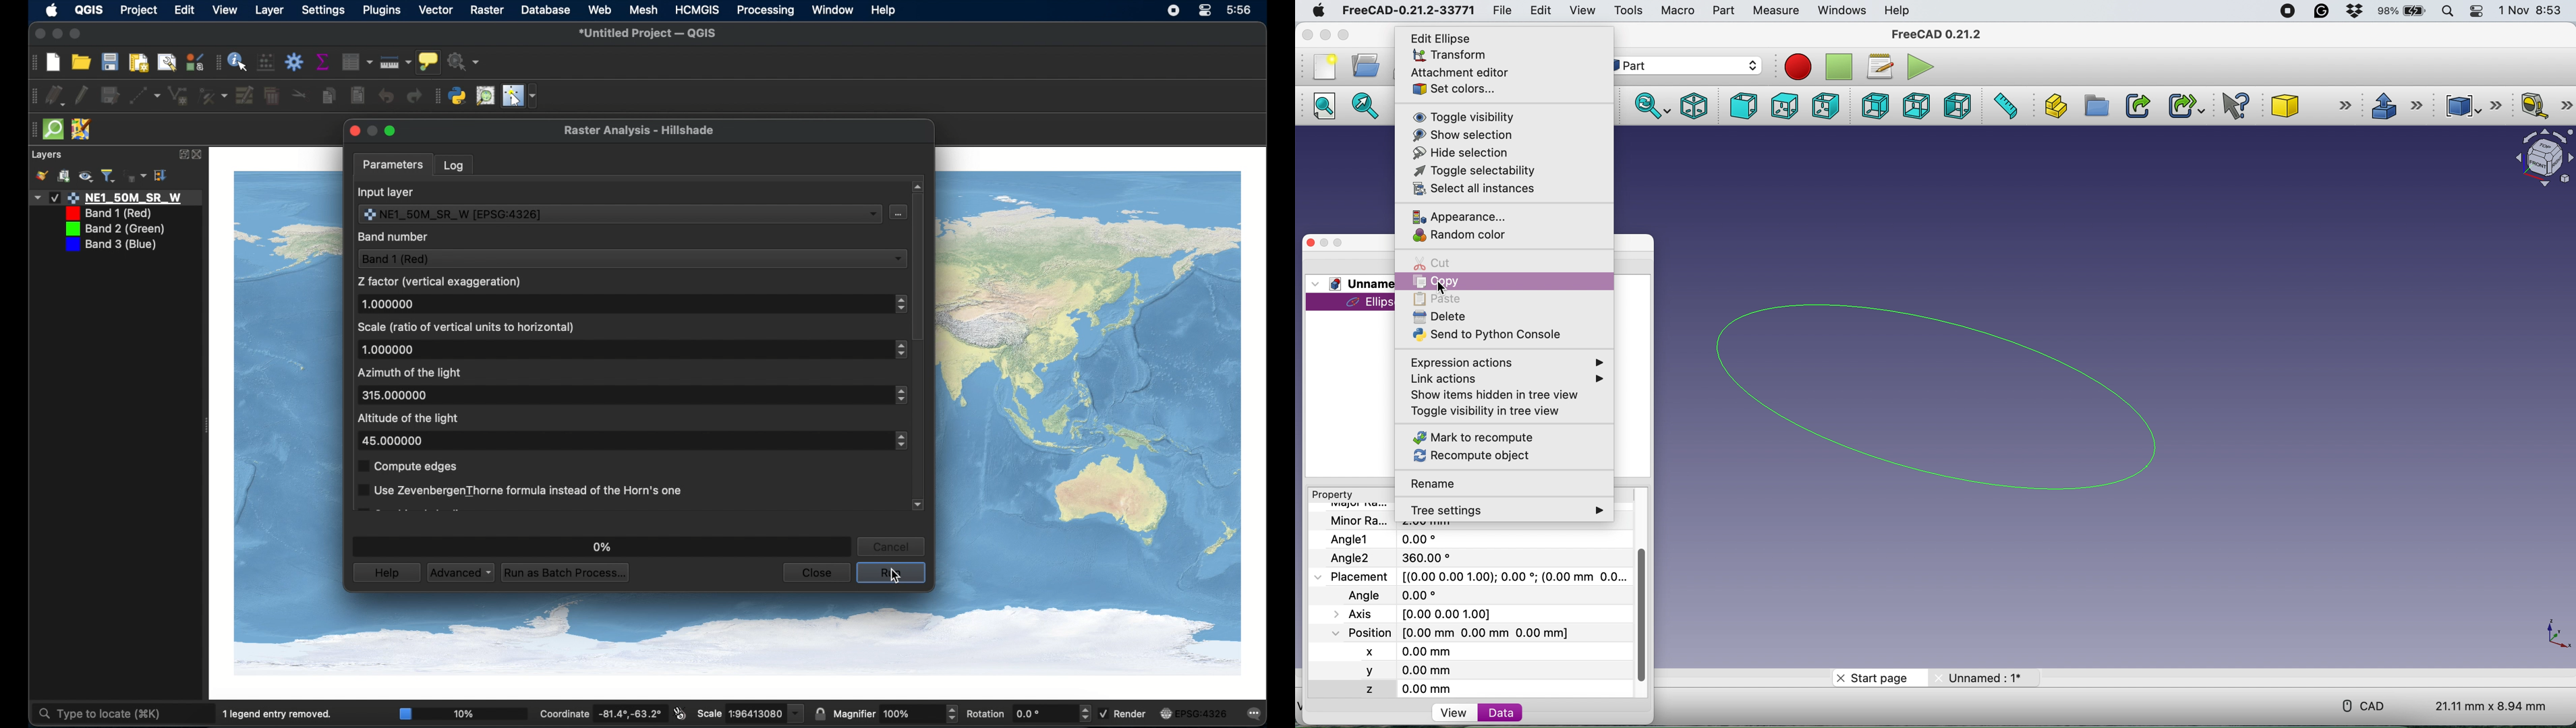  I want to click on spotlight search, so click(2449, 12).